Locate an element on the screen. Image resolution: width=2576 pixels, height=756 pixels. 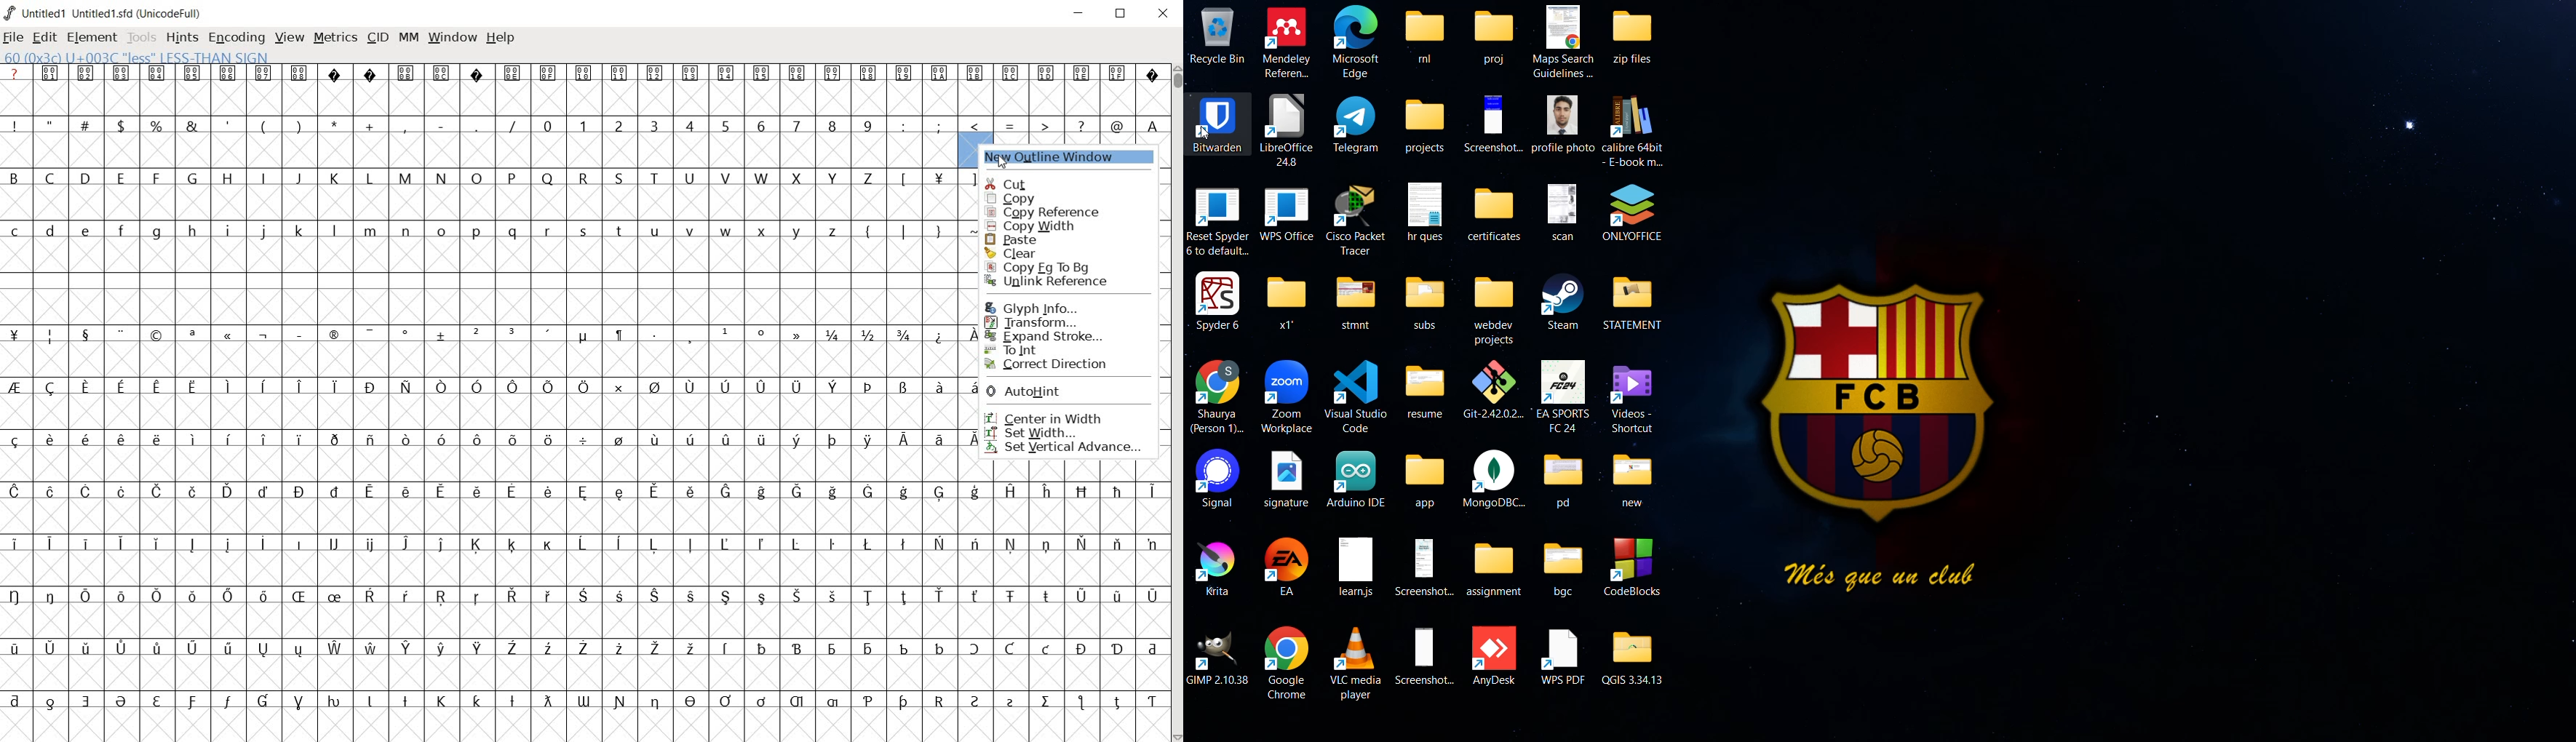
special character is located at coordinates (944, 335).